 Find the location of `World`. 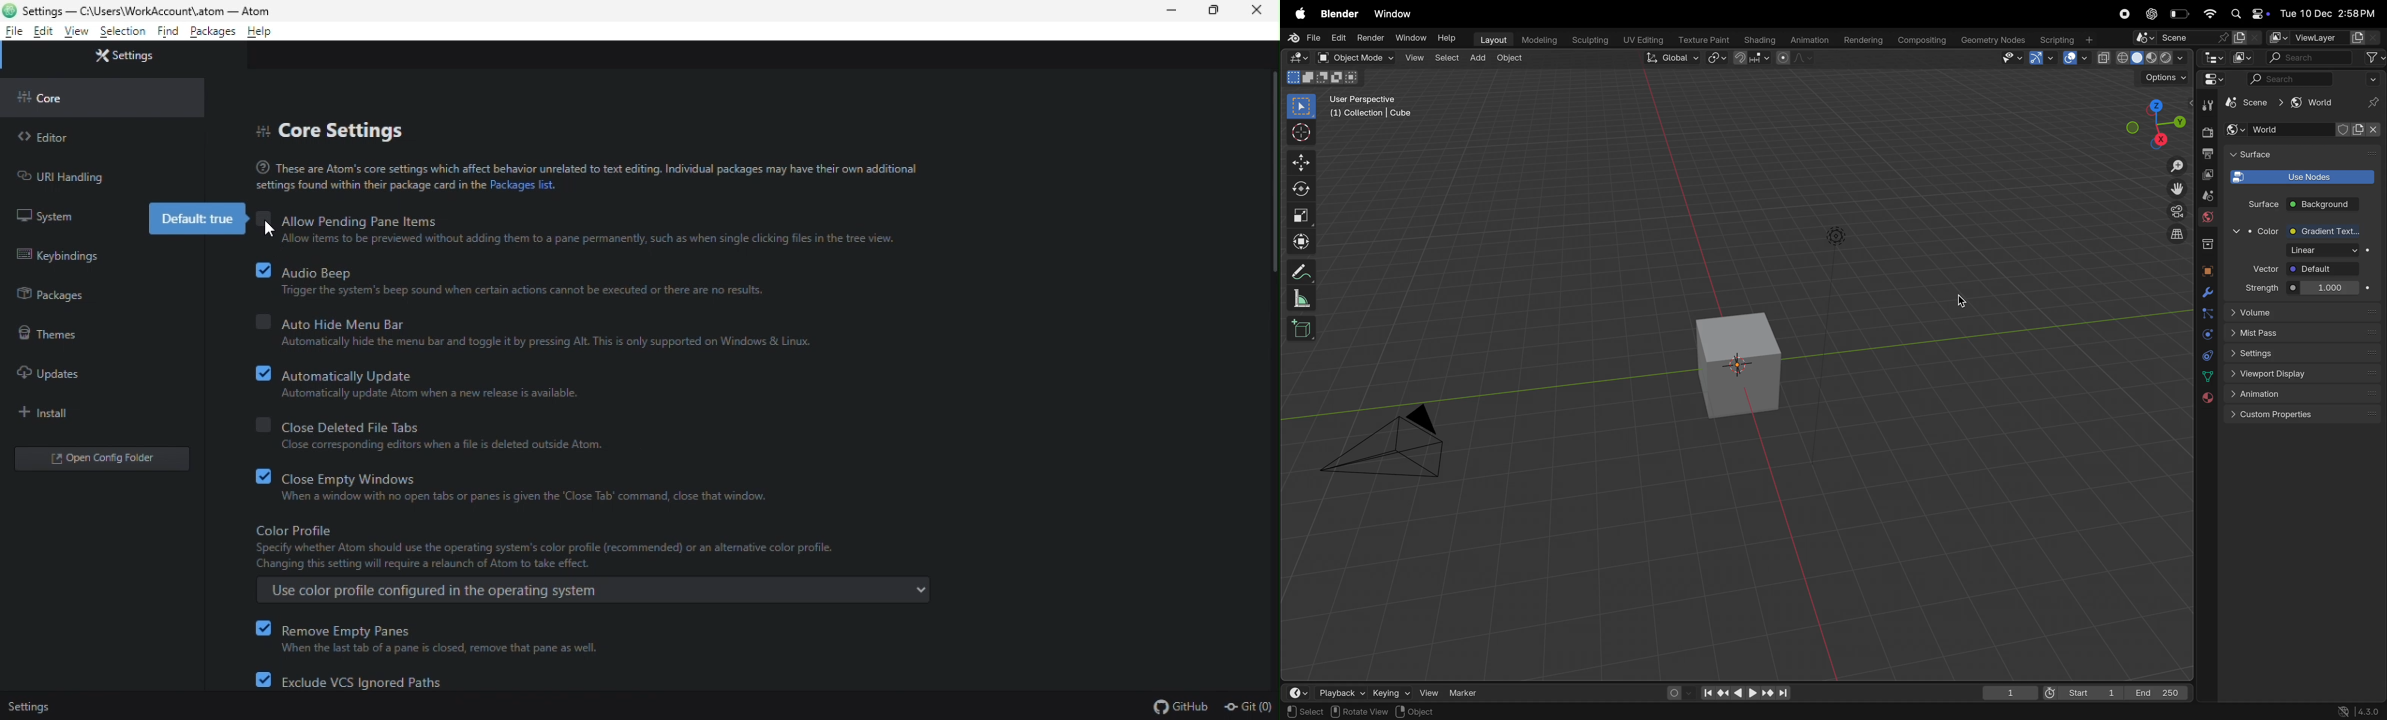

World is located at coordinates (2280, 130).